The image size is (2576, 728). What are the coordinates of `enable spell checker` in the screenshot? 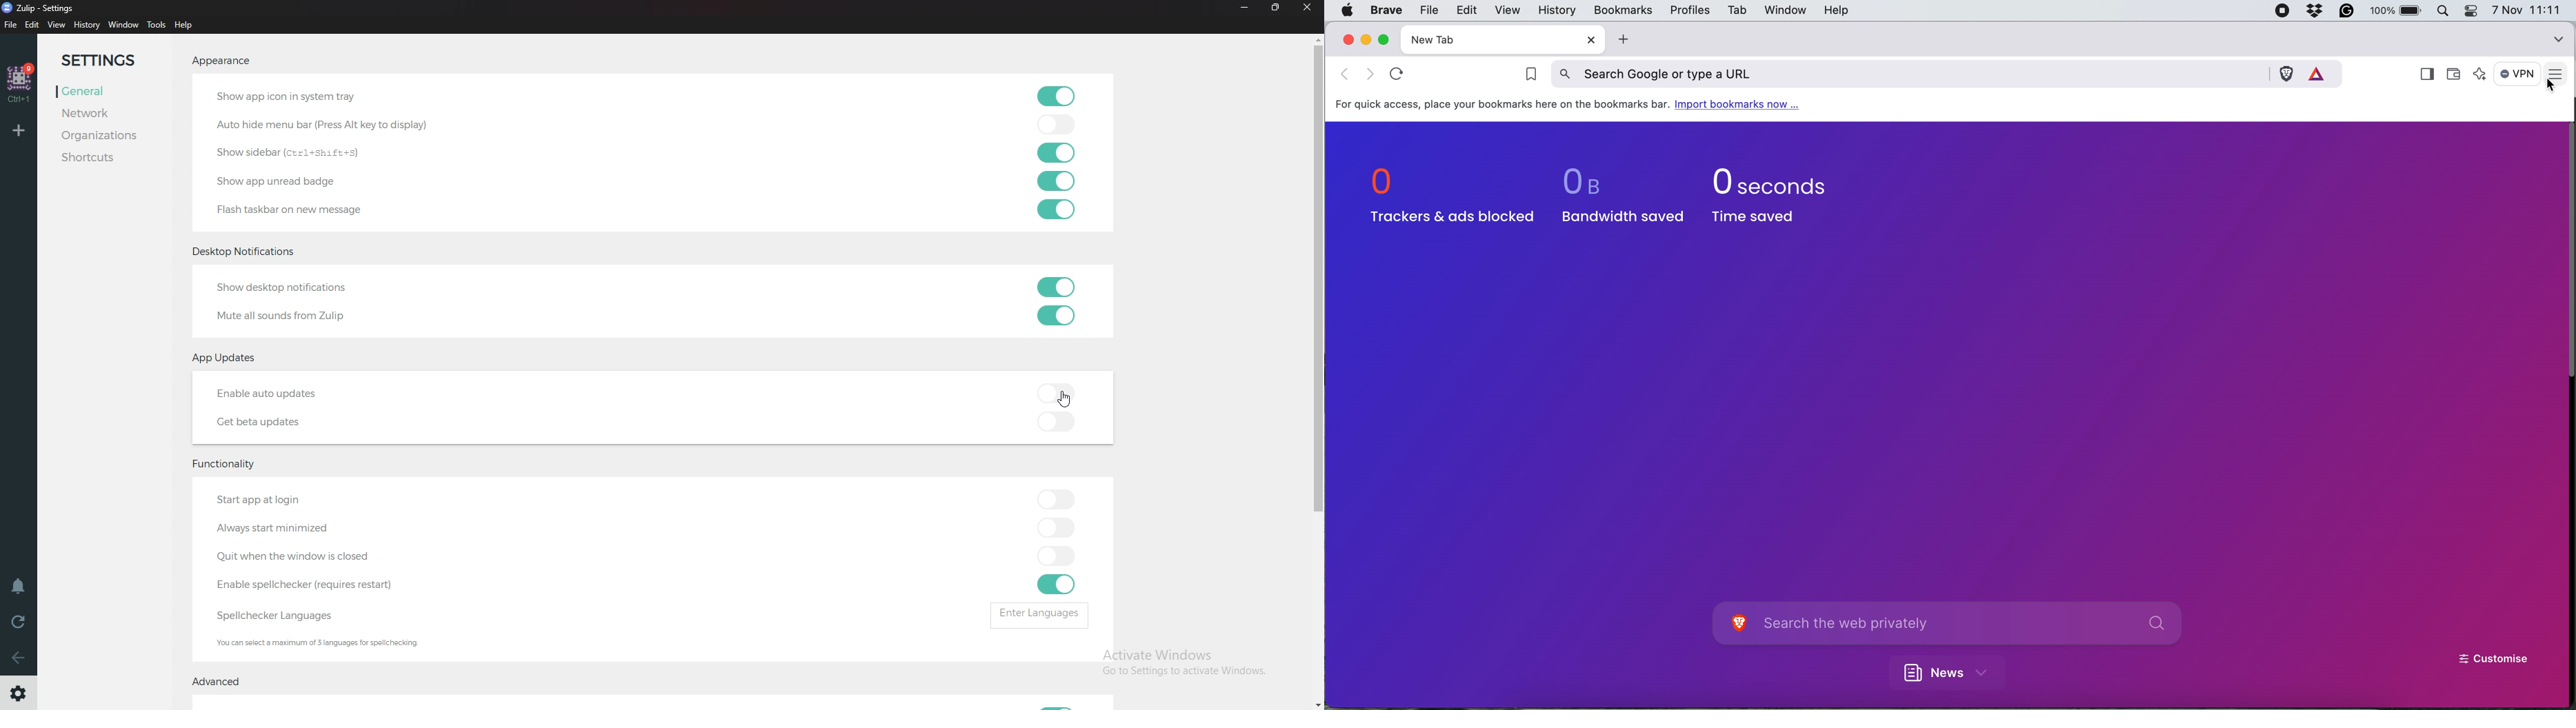 It's located at (304, 585).